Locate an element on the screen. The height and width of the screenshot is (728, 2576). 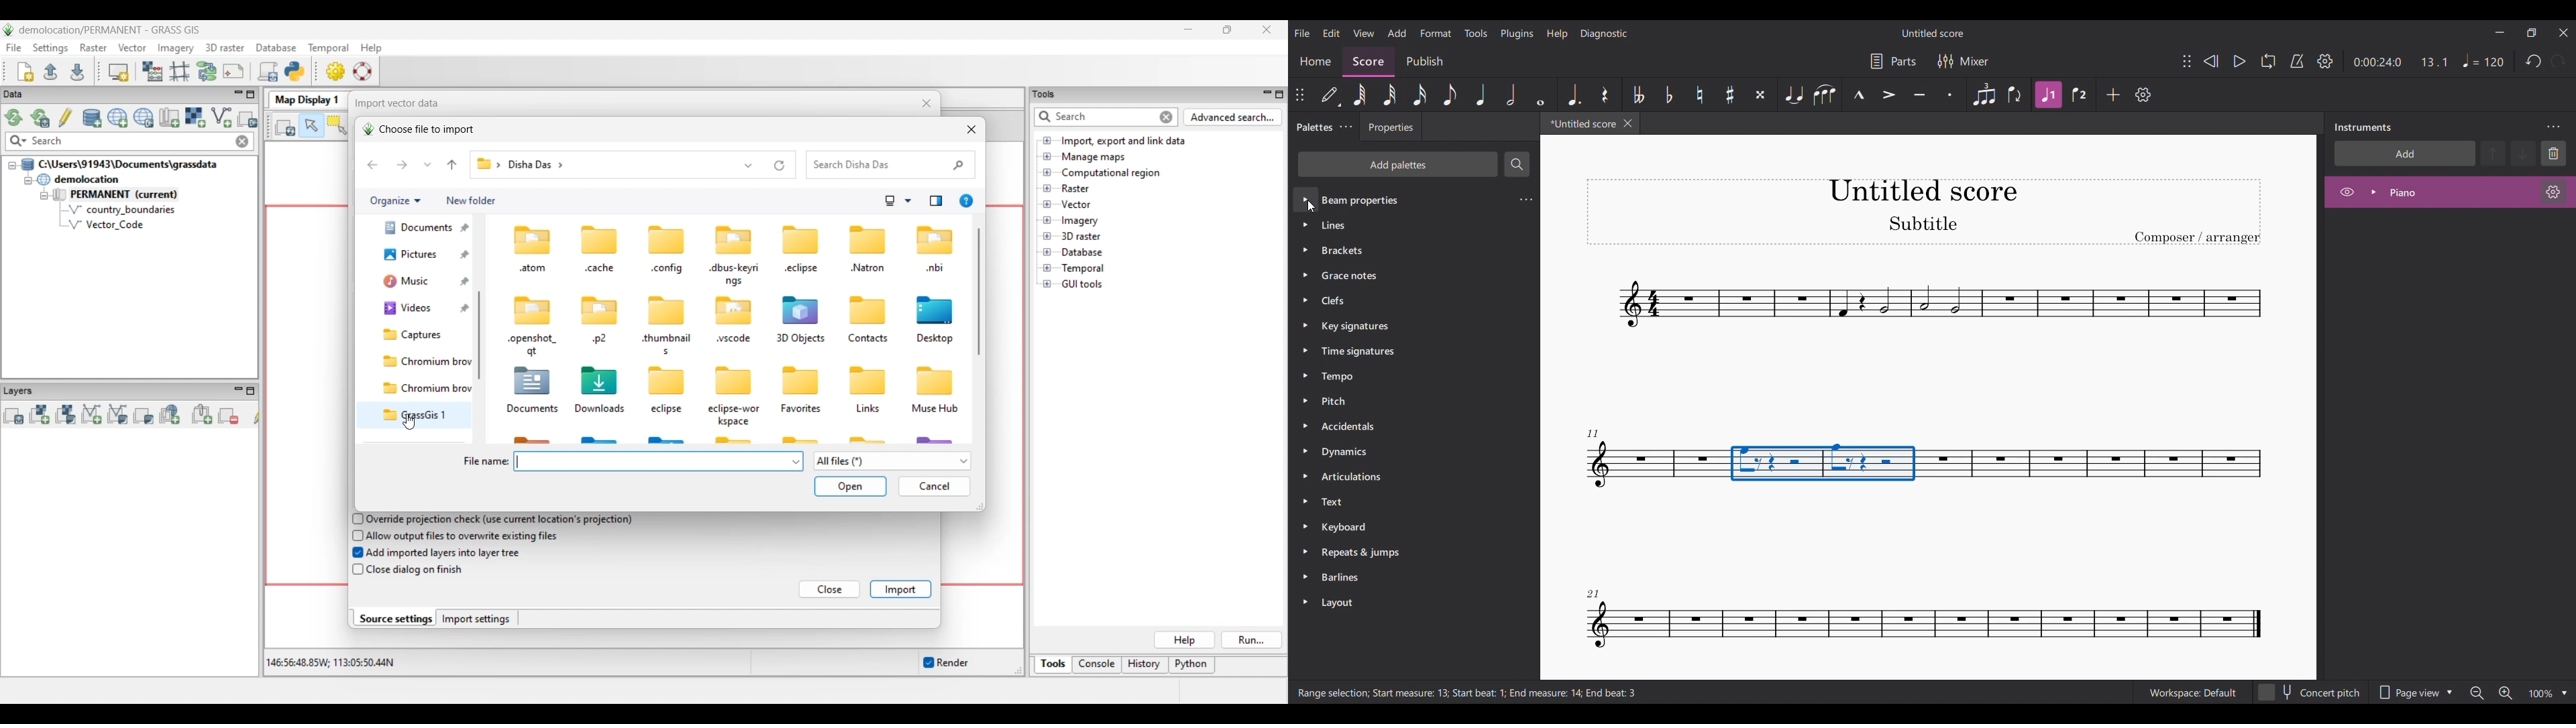
Add instrument is located at coordinates (2405, 153).